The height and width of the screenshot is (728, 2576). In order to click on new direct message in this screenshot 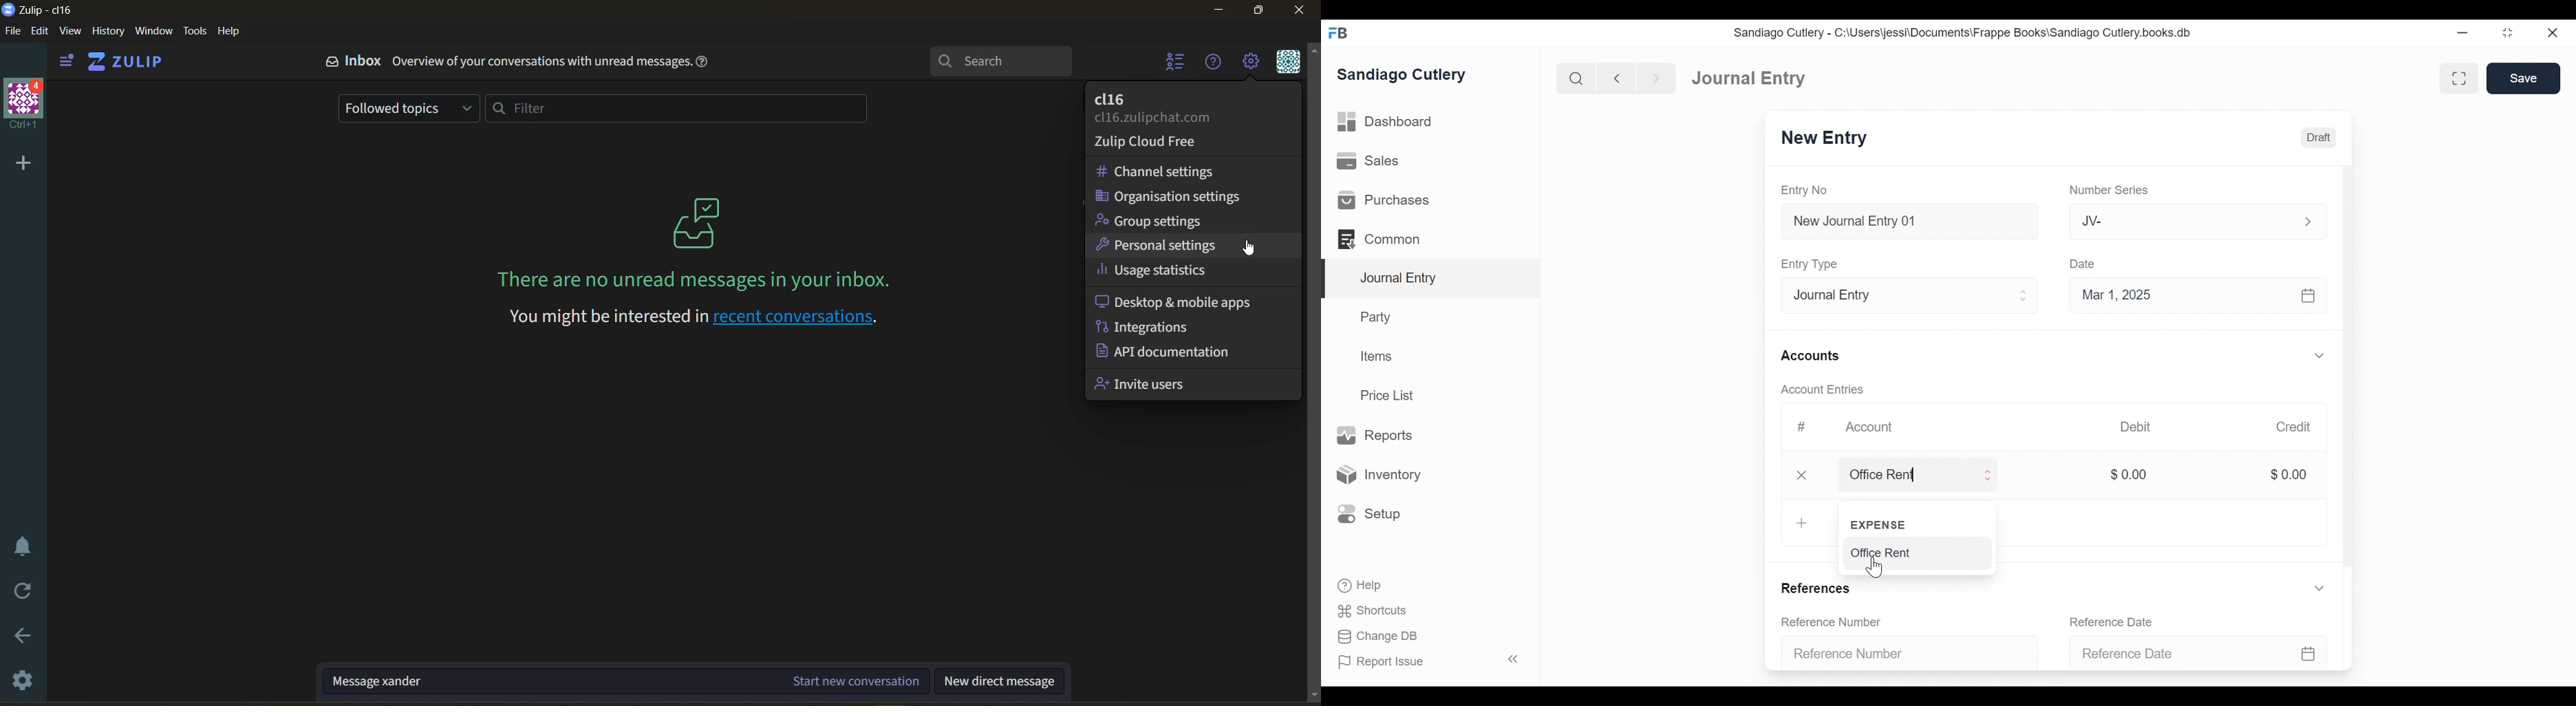, I will do `click(1001, 681)`.